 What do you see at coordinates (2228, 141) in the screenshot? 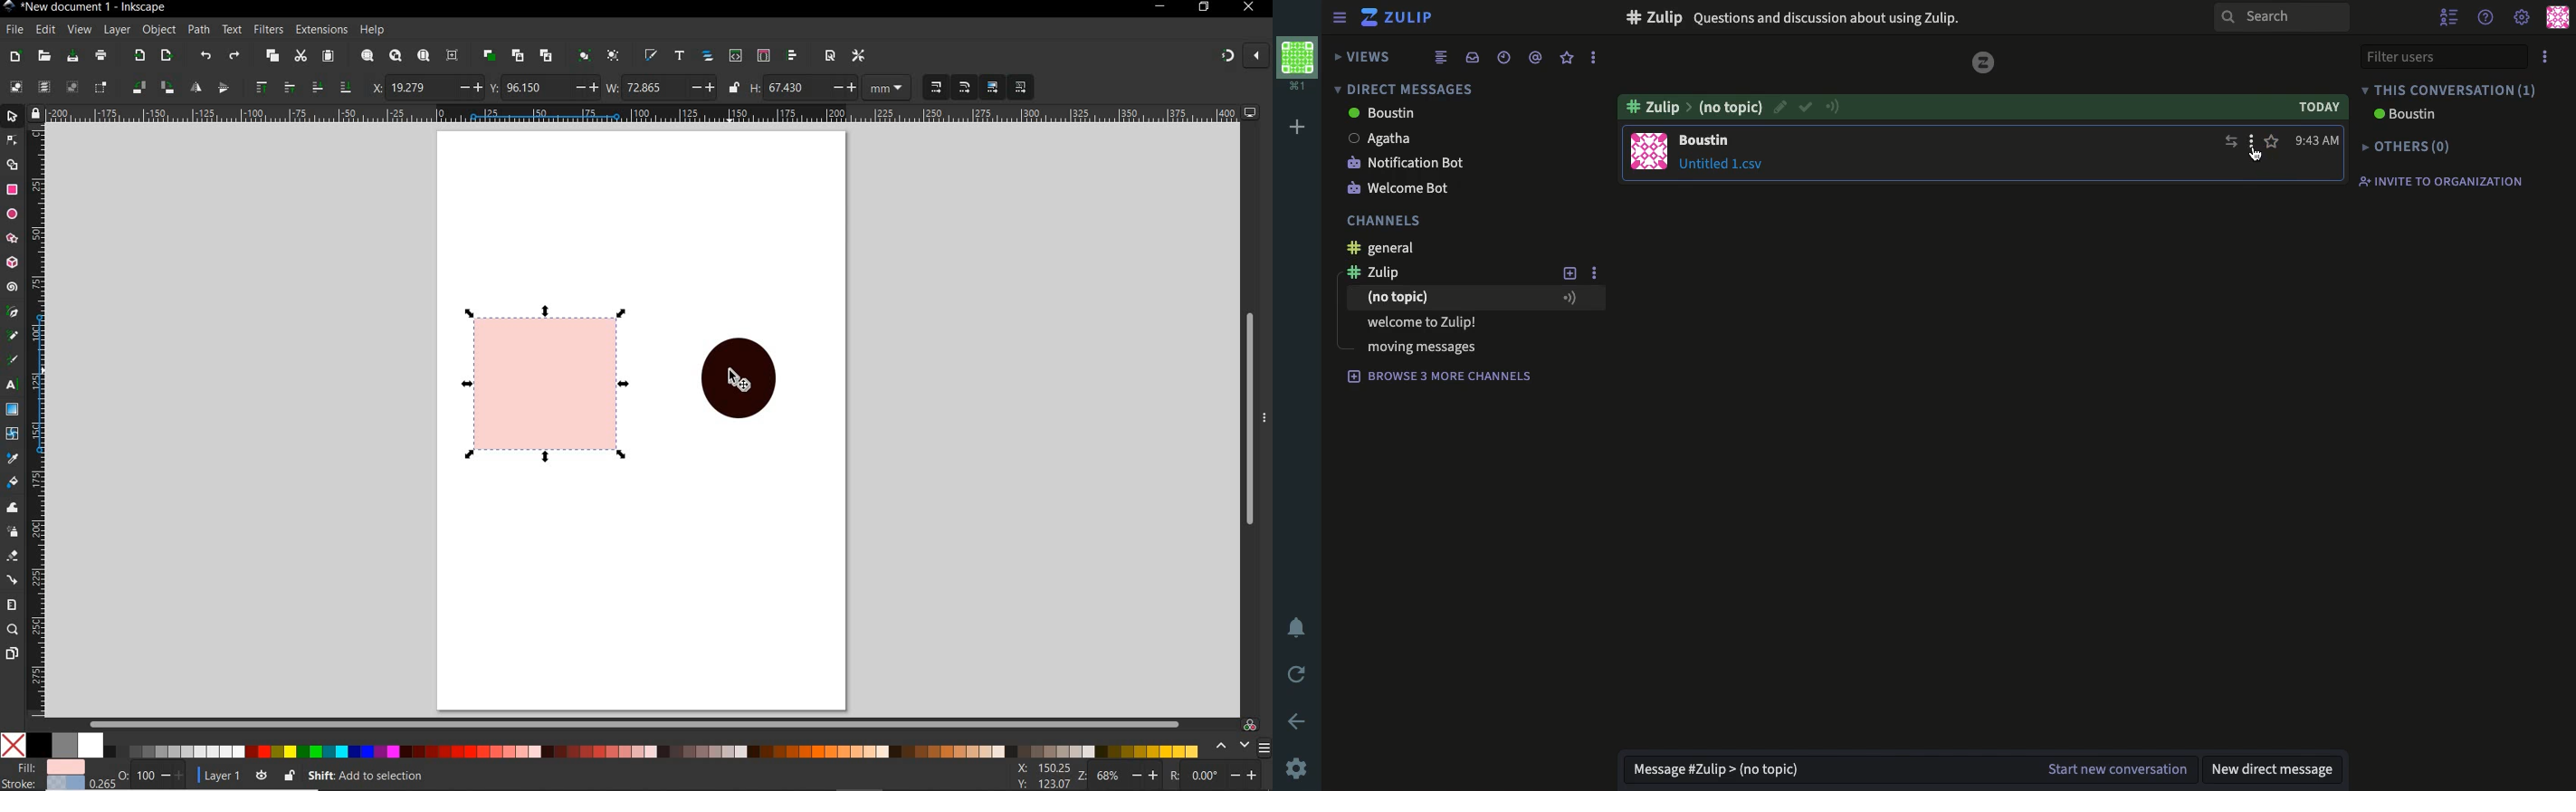
I see `move message` at bounding box center [2228, 141].